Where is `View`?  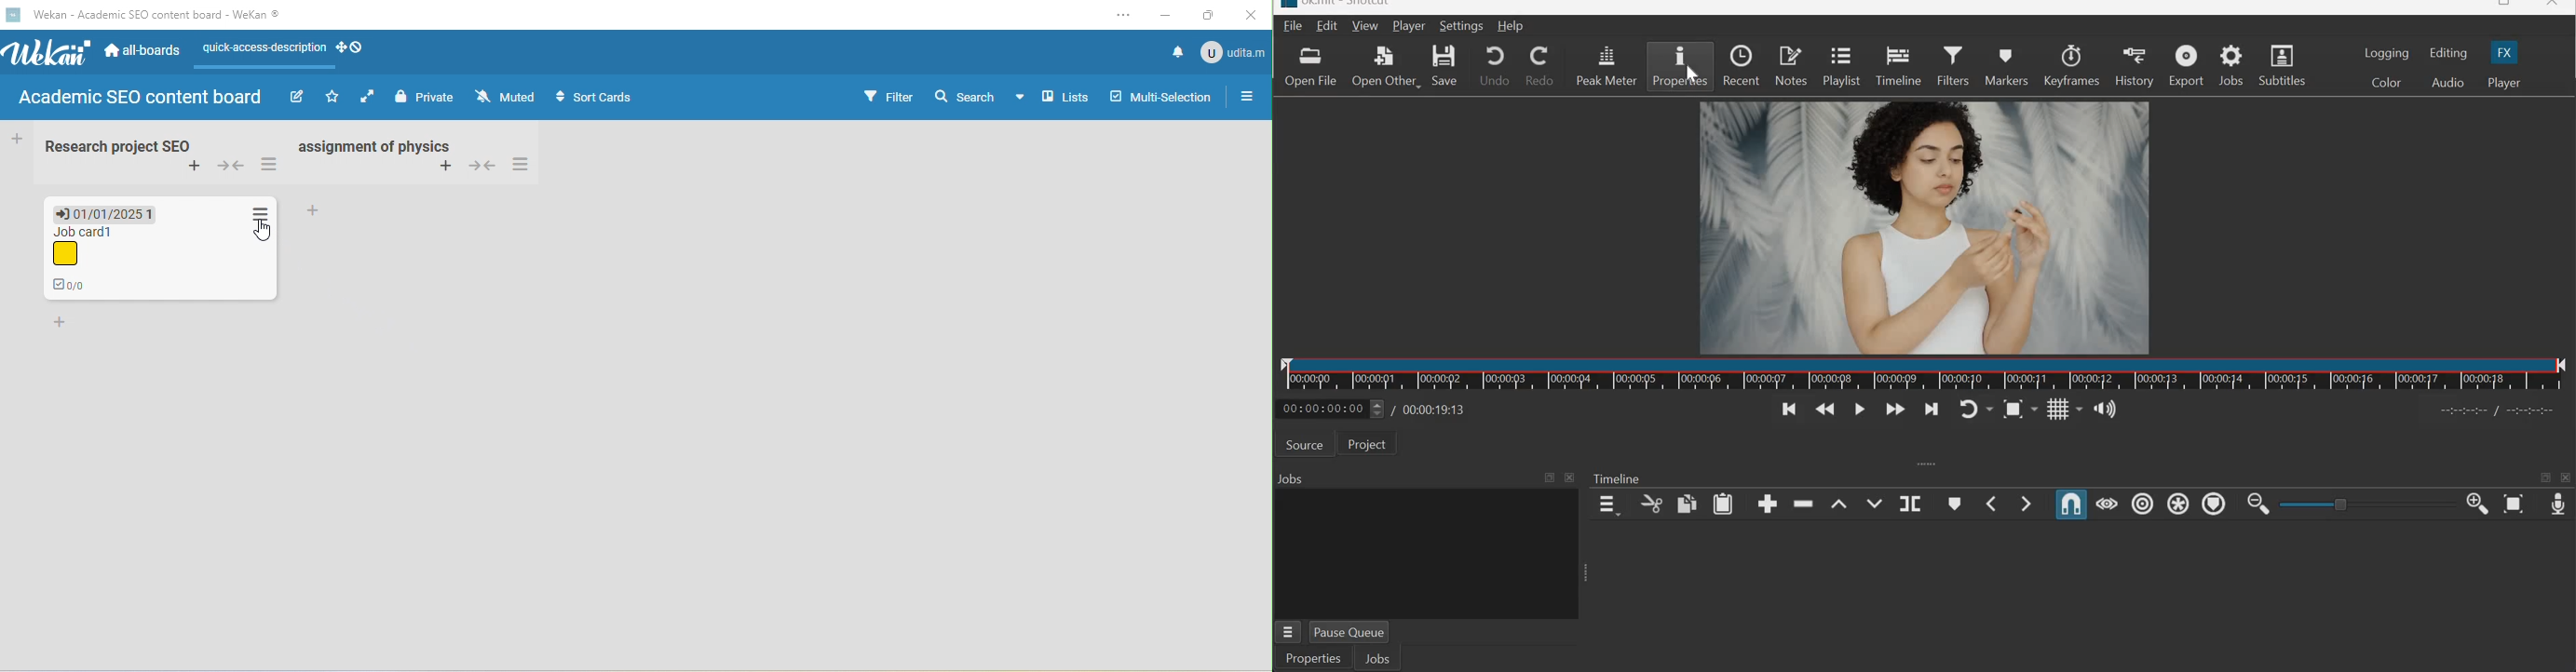
View is located at coordinates (1365, 25).